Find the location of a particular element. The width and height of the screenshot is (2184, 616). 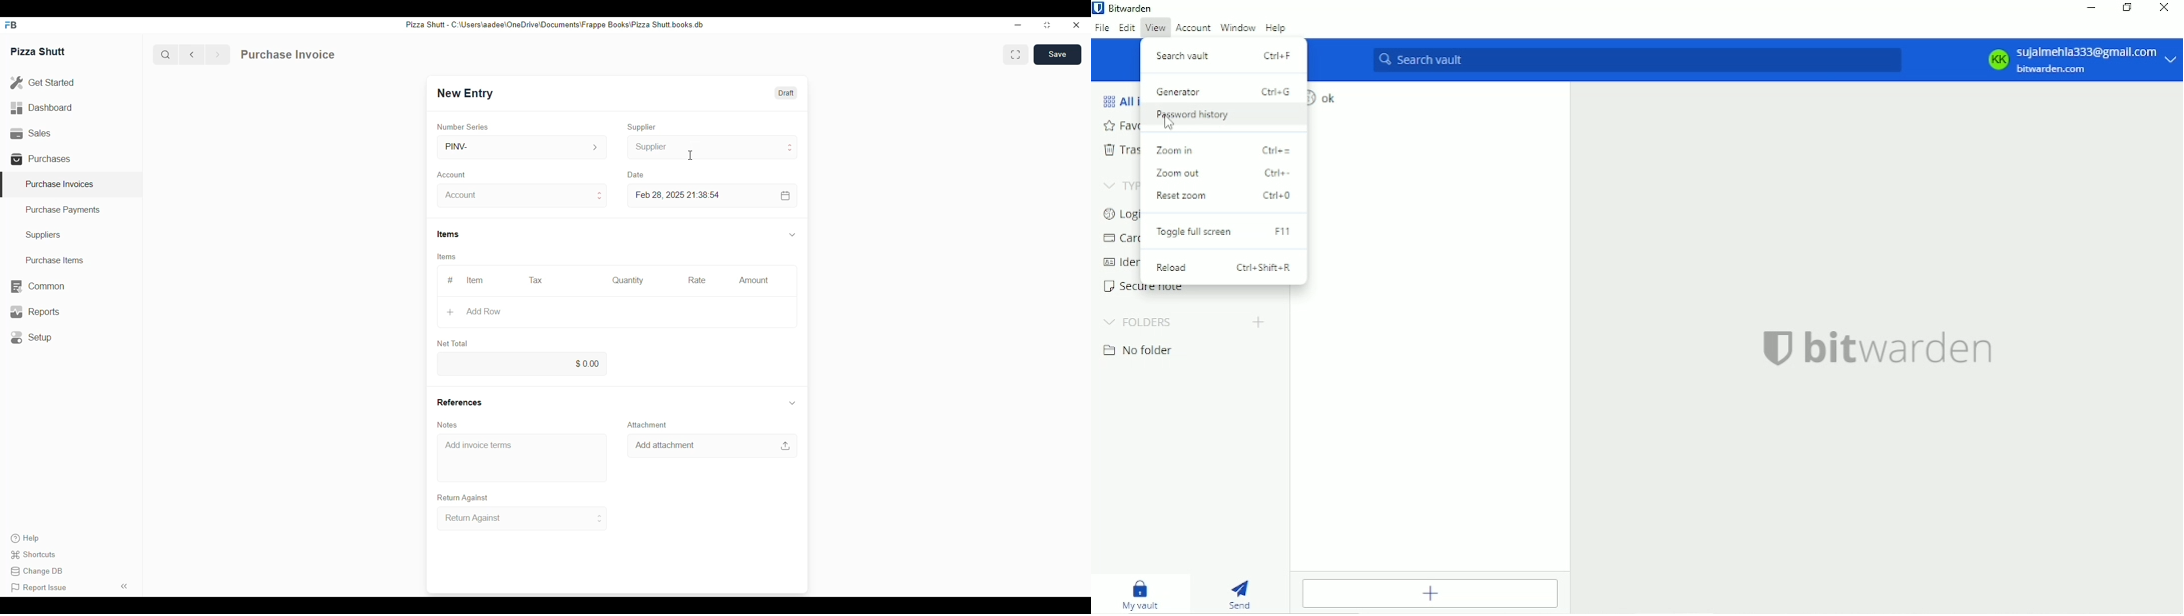

Search vault is located at coordinates (1224, 54).